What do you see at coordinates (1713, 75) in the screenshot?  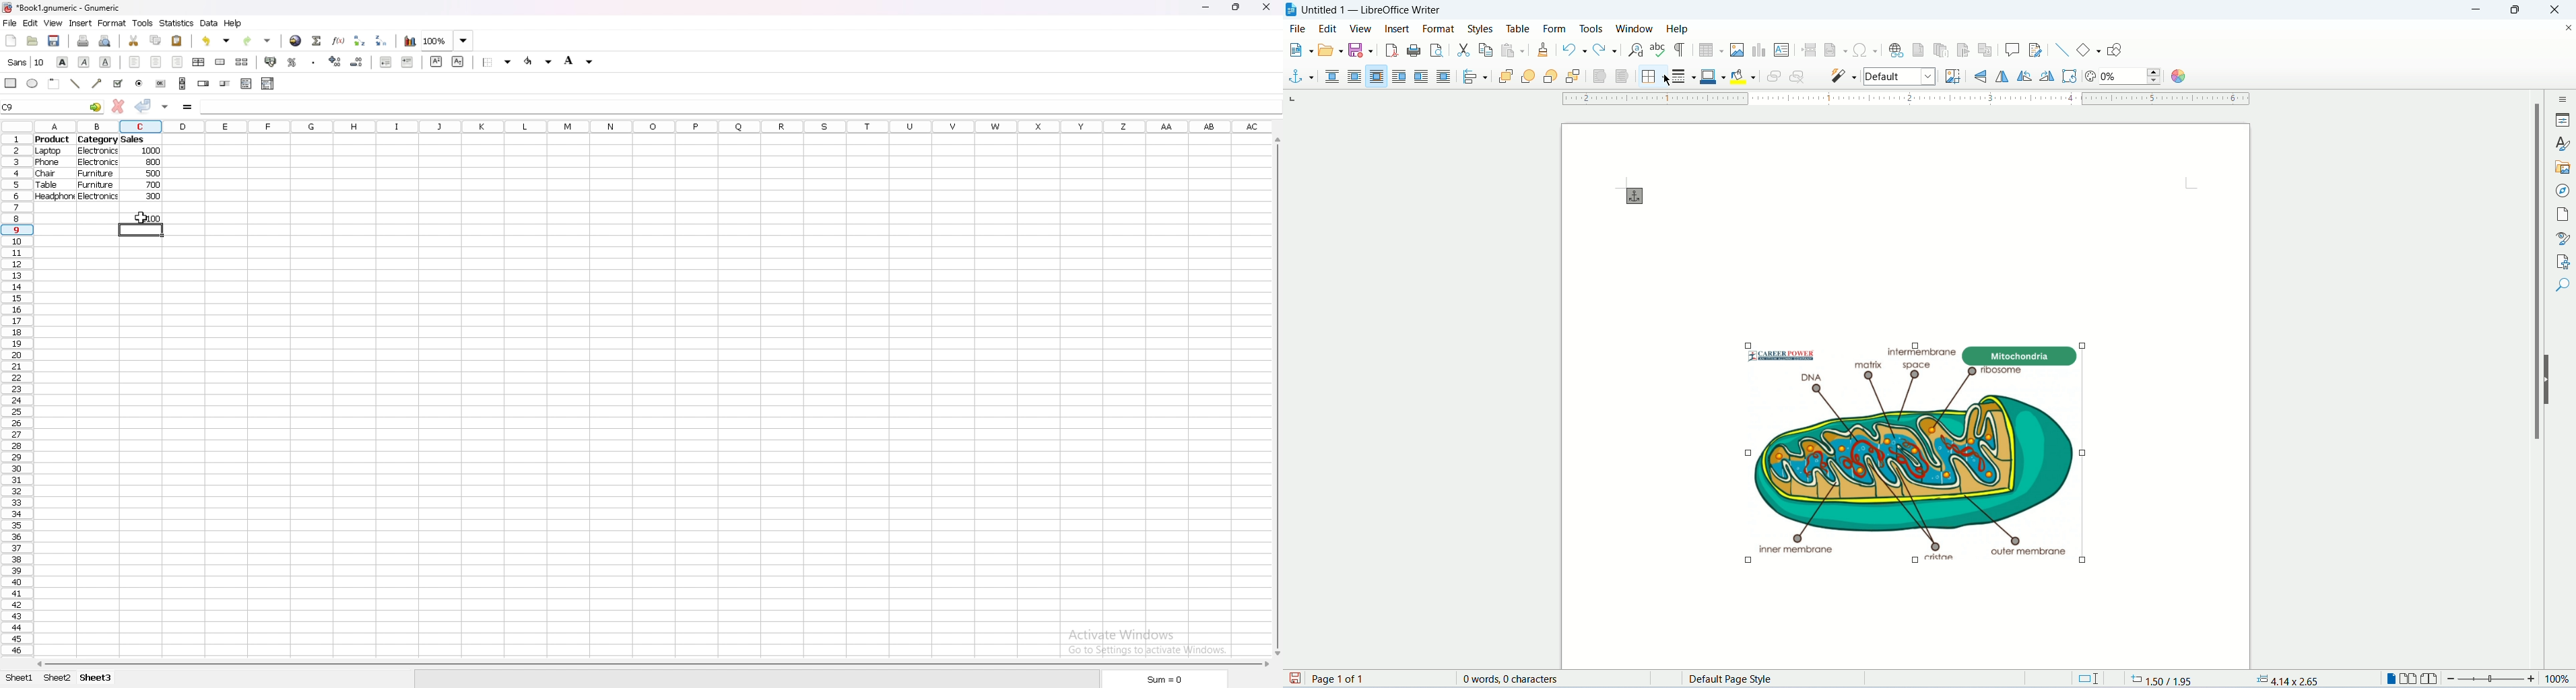 I see `border color` at bounding box center [1713, 75].